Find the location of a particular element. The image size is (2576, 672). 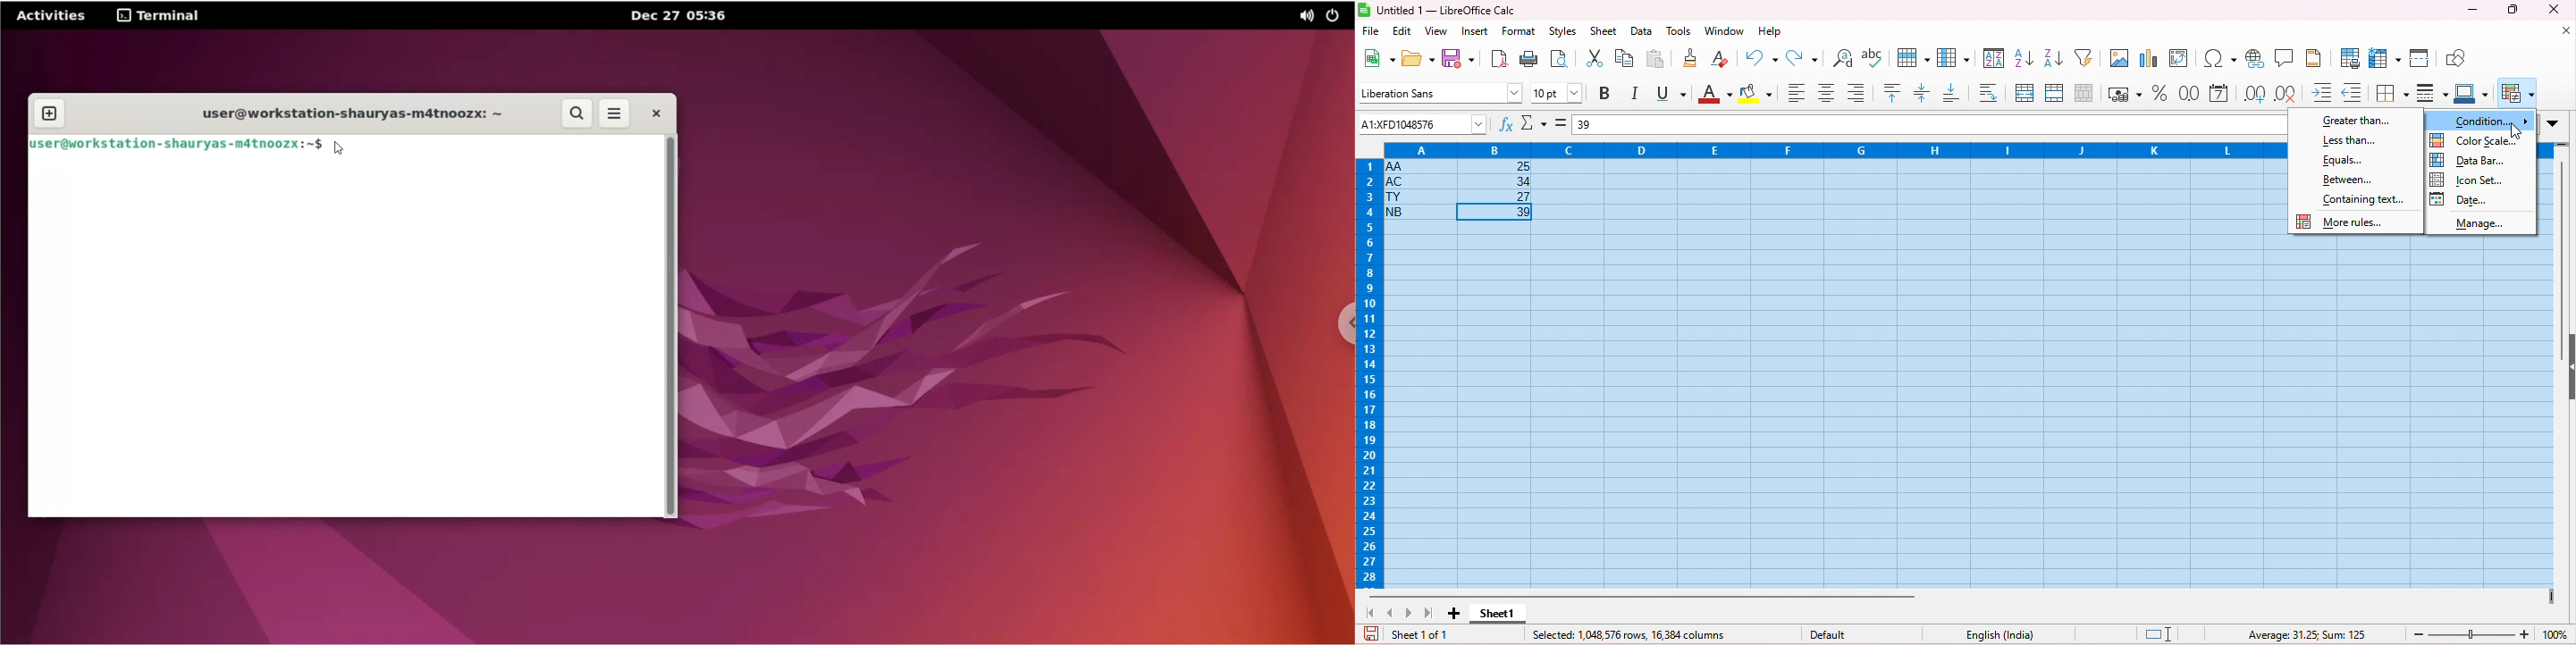

insert special characters is located at coordinates (2220, 59).